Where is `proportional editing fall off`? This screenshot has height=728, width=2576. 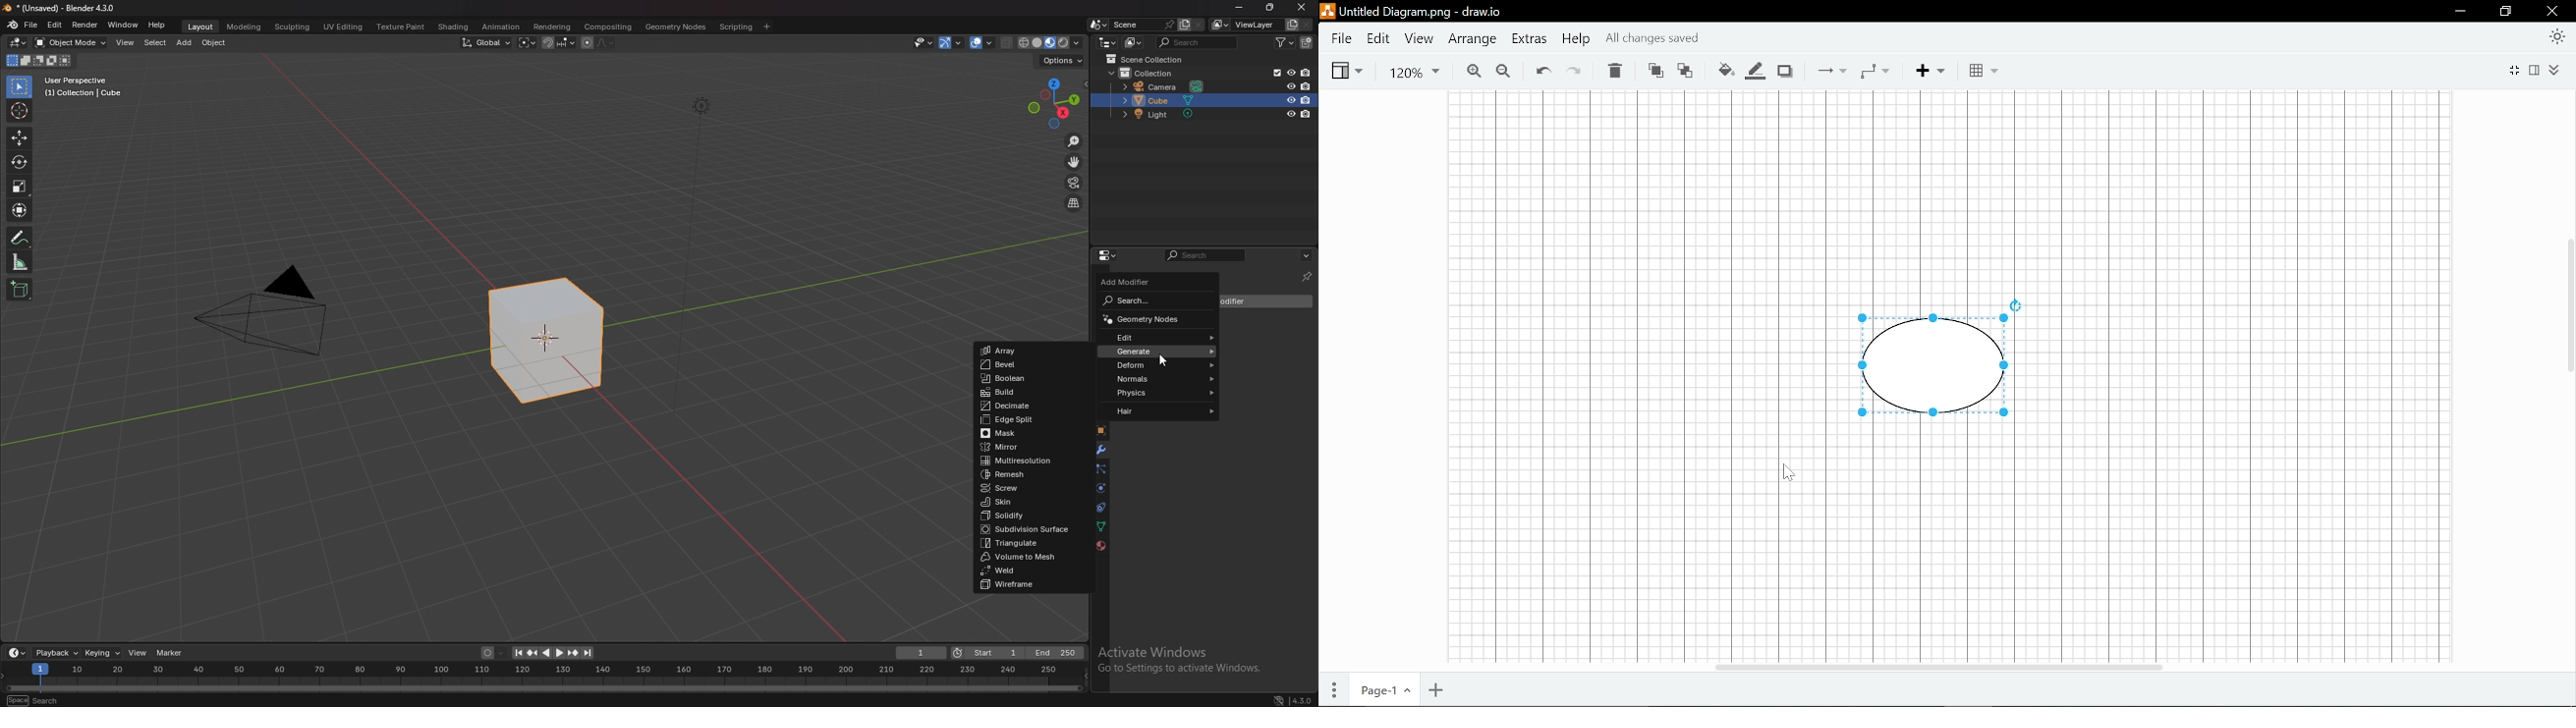
proportional editing fall off is located at coordinates (606, 43).